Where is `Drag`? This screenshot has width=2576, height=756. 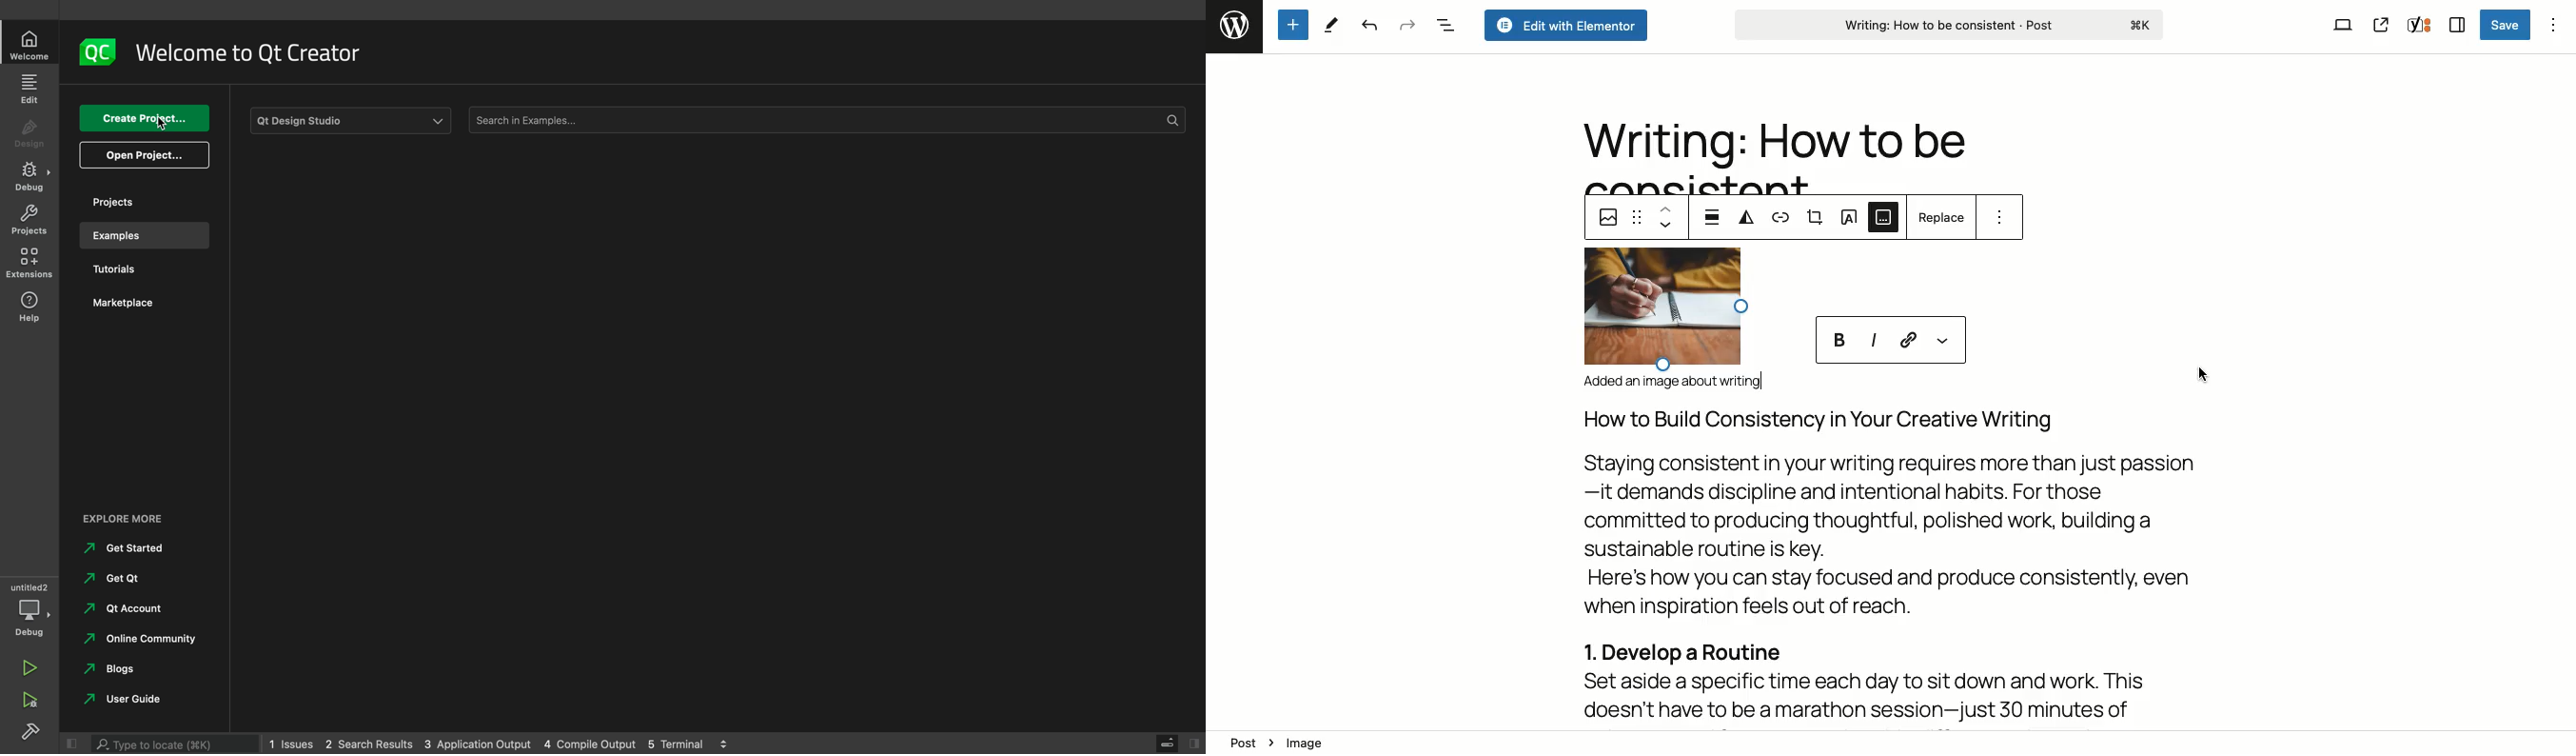
Drag is located at coordinates (1638, 217).